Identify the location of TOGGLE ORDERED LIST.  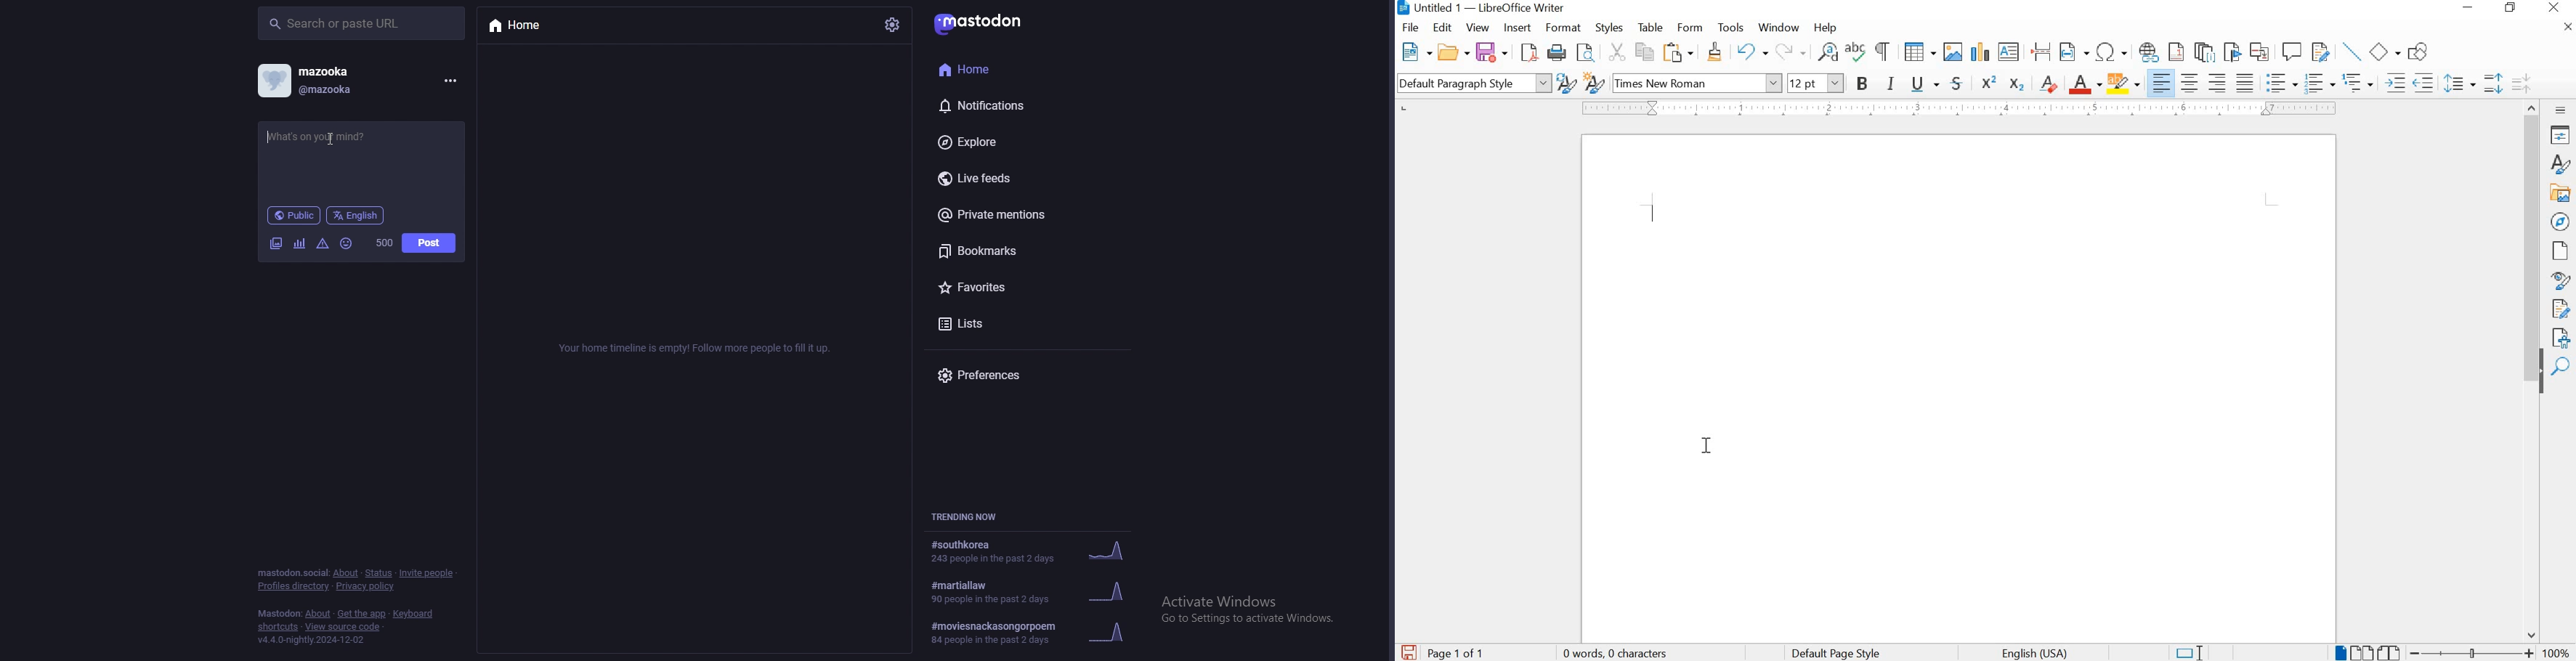
(2321, 83).